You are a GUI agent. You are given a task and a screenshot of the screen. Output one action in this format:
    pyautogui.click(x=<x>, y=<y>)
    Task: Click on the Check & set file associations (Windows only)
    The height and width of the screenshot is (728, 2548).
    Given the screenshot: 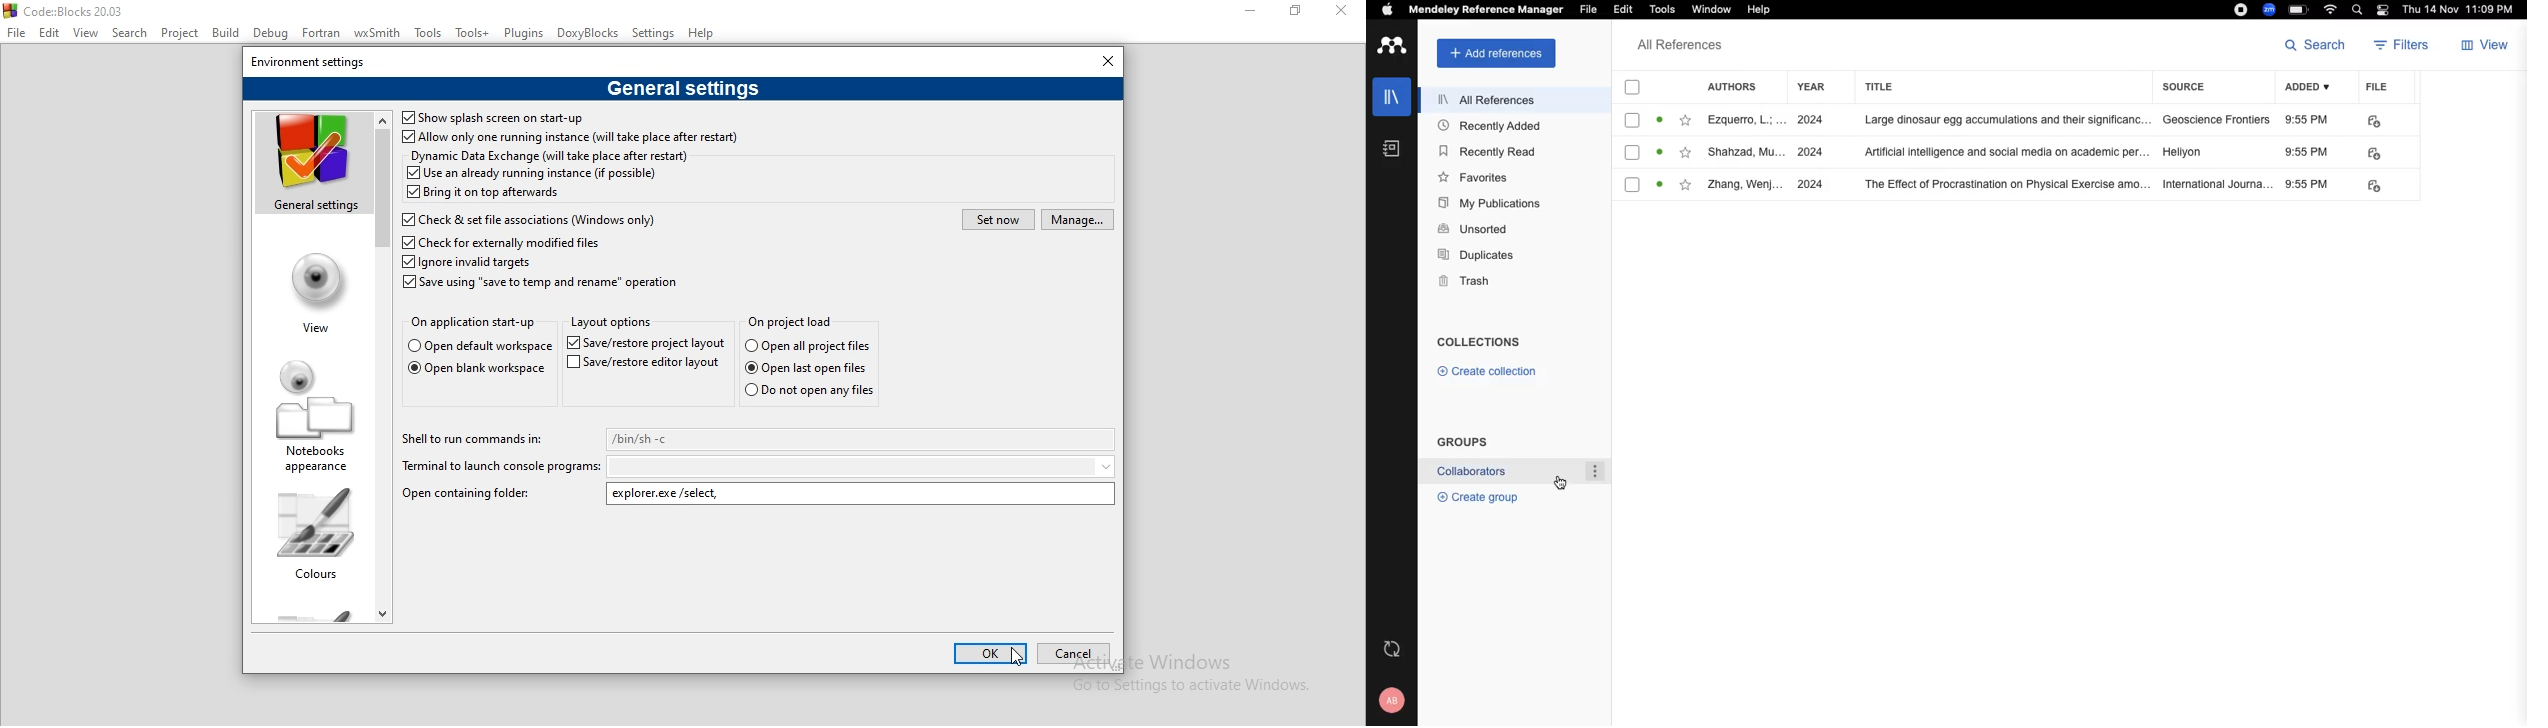 What is the action you would take?
    pyautogui.click(x=535, y=217)
    